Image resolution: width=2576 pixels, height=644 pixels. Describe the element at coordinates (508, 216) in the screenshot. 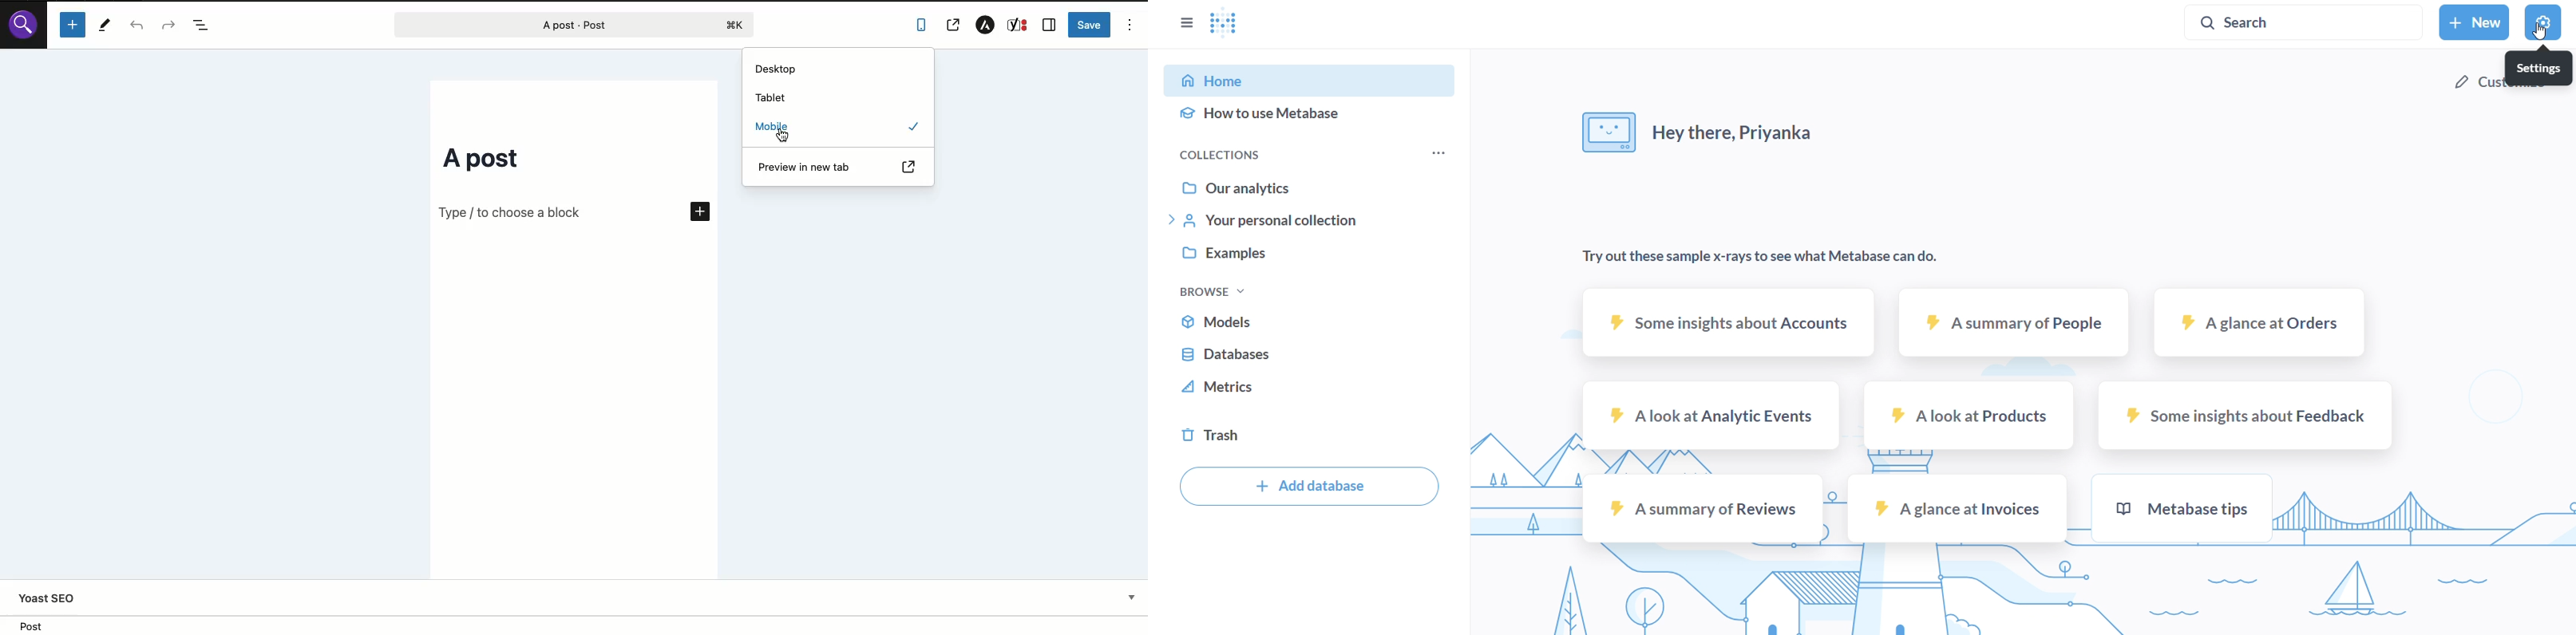

I see `type / choose a block` at that location.